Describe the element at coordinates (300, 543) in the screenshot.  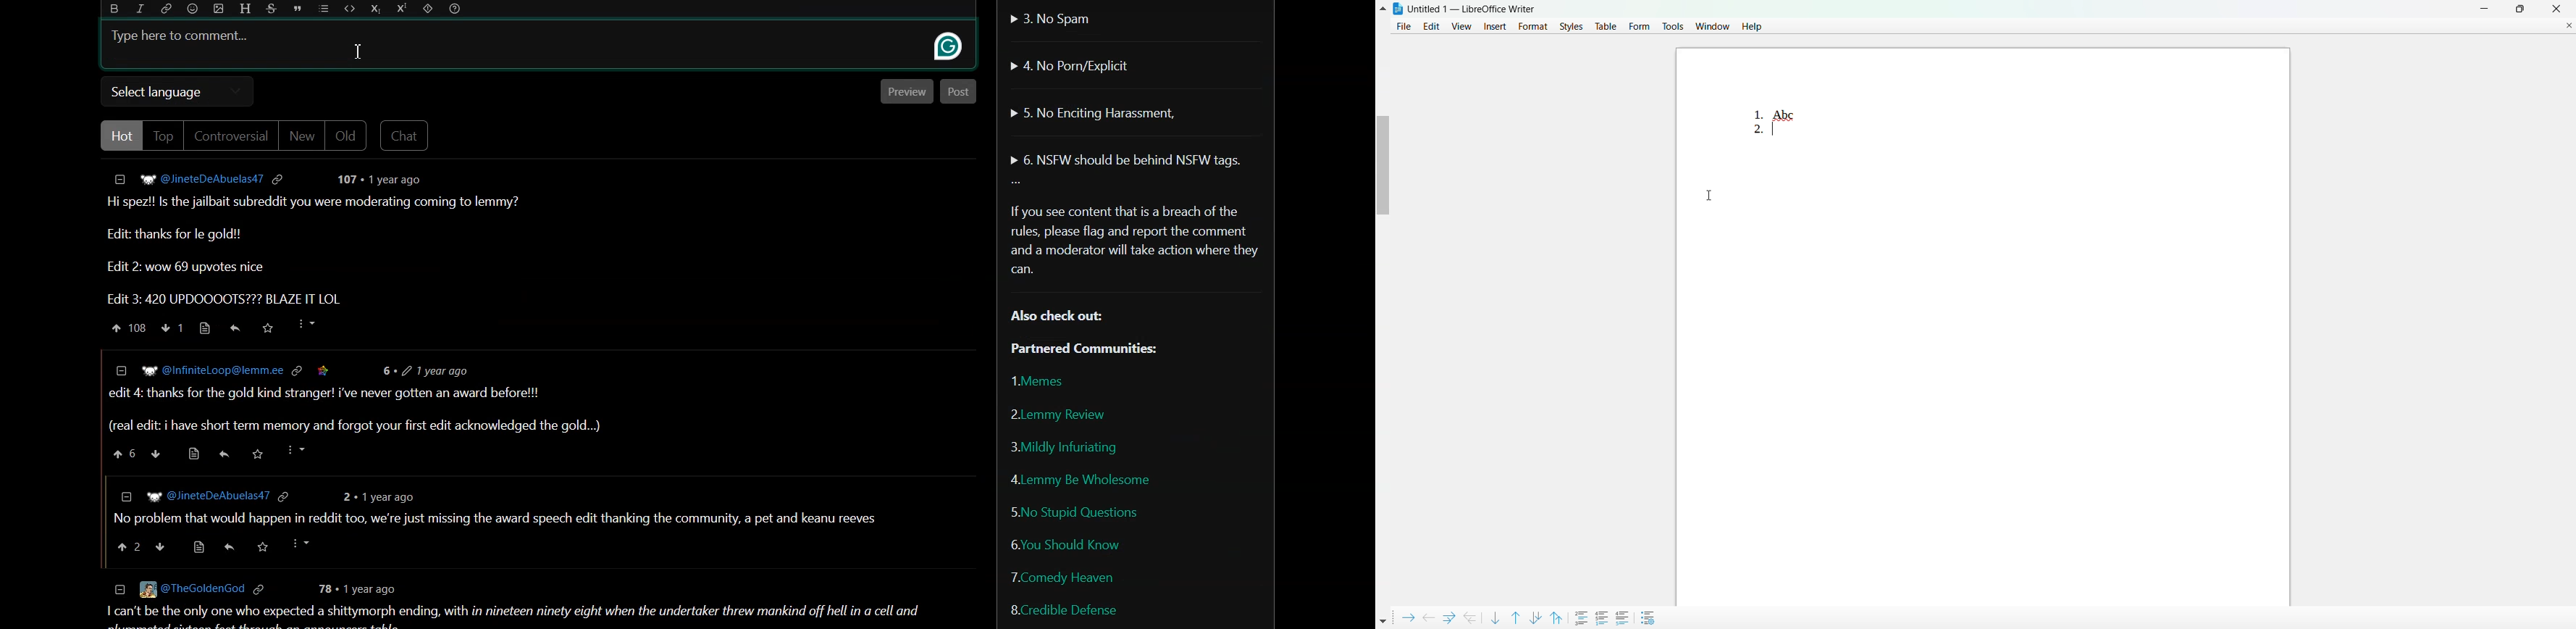
I see `` at that location.